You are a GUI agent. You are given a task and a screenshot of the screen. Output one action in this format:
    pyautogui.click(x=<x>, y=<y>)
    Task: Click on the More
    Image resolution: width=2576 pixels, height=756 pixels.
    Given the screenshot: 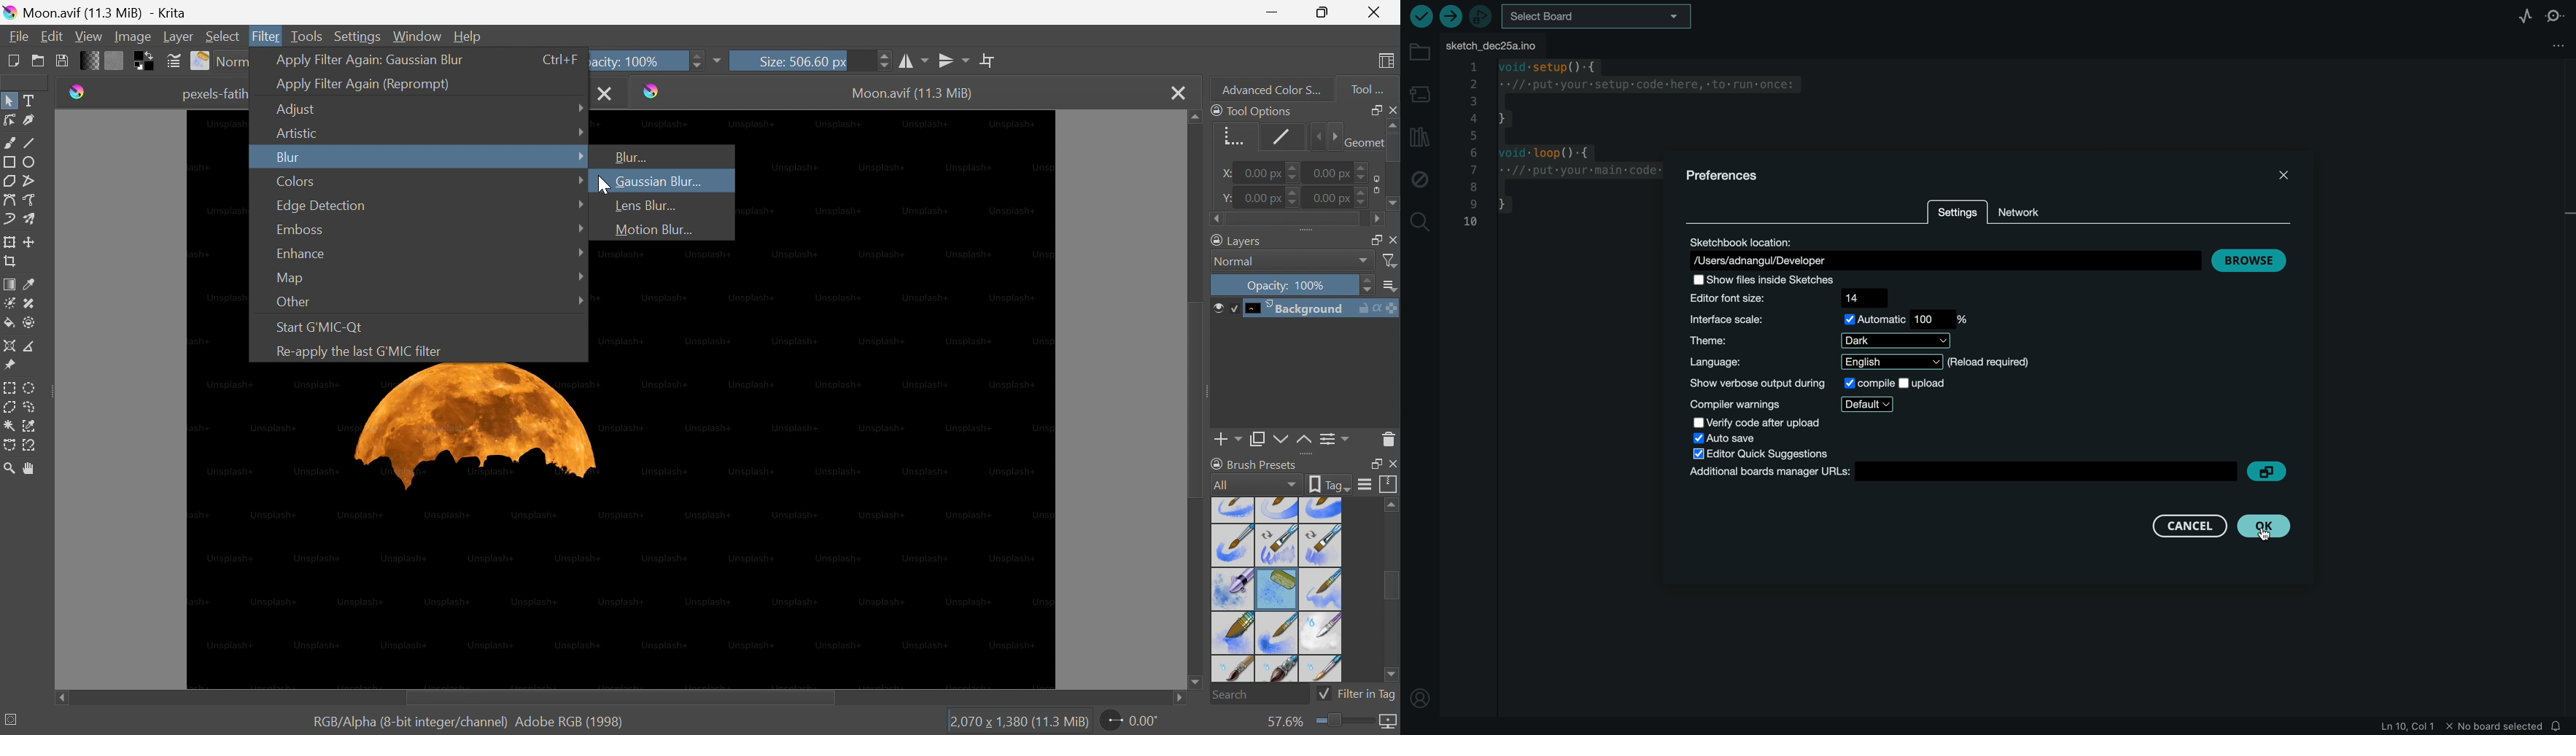 What is the action you would take?
    pyautogui.click(x=716, y=63)
    